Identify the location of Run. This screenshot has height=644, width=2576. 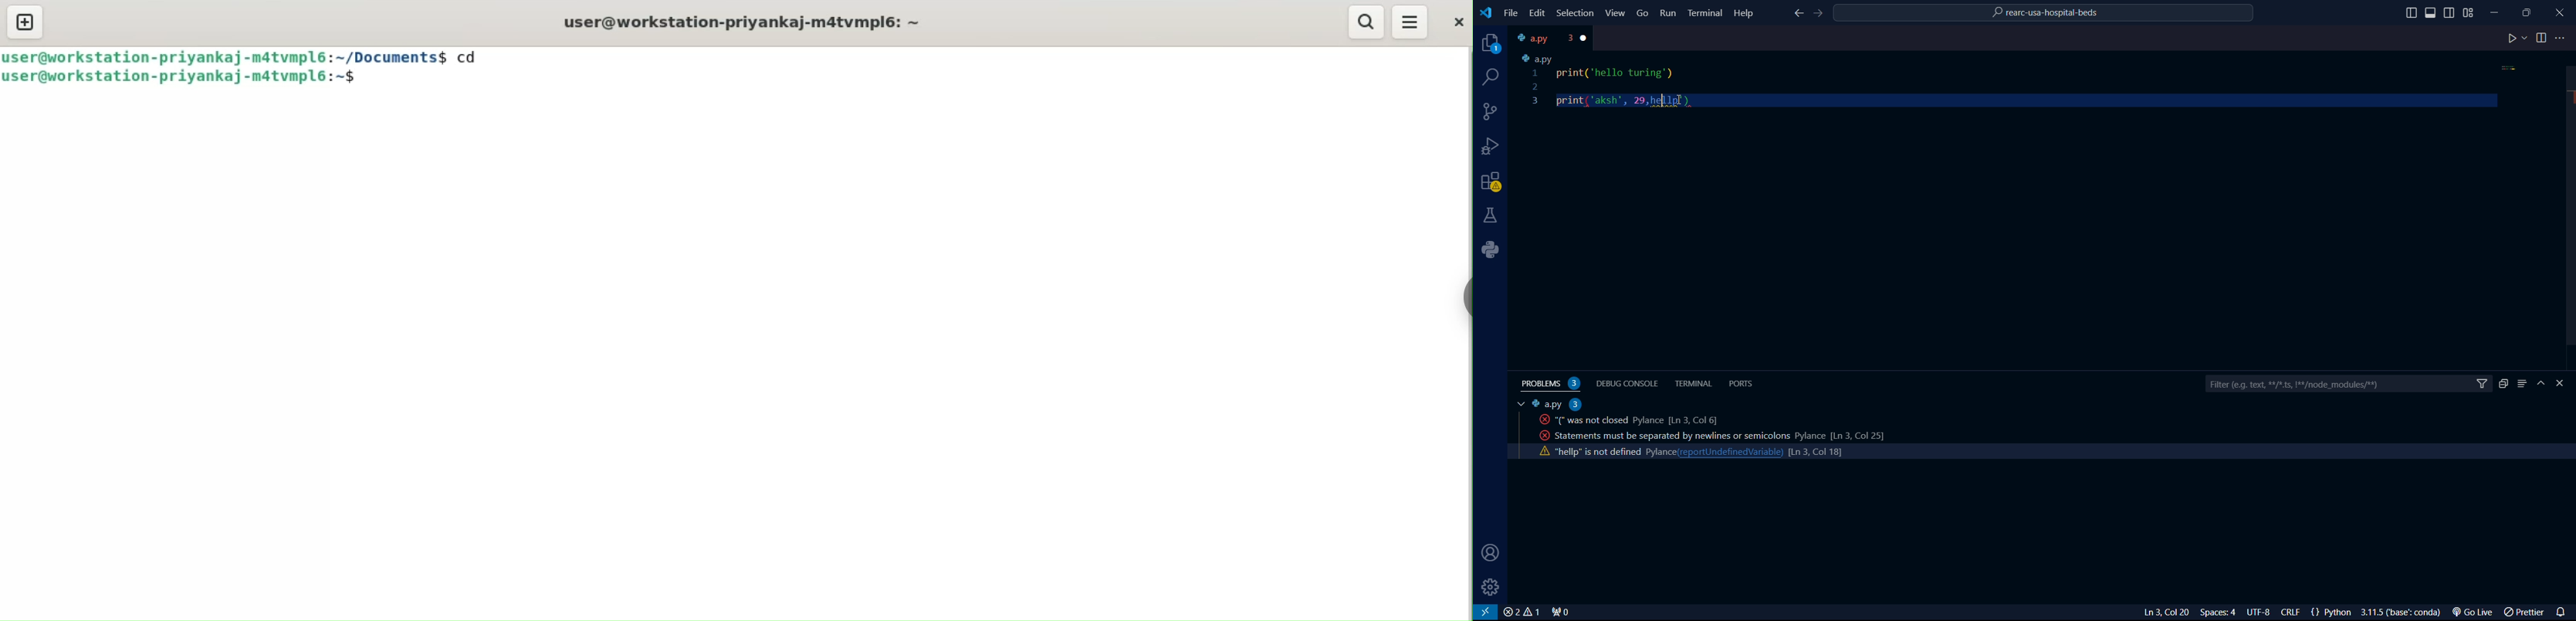
(1669, 15).